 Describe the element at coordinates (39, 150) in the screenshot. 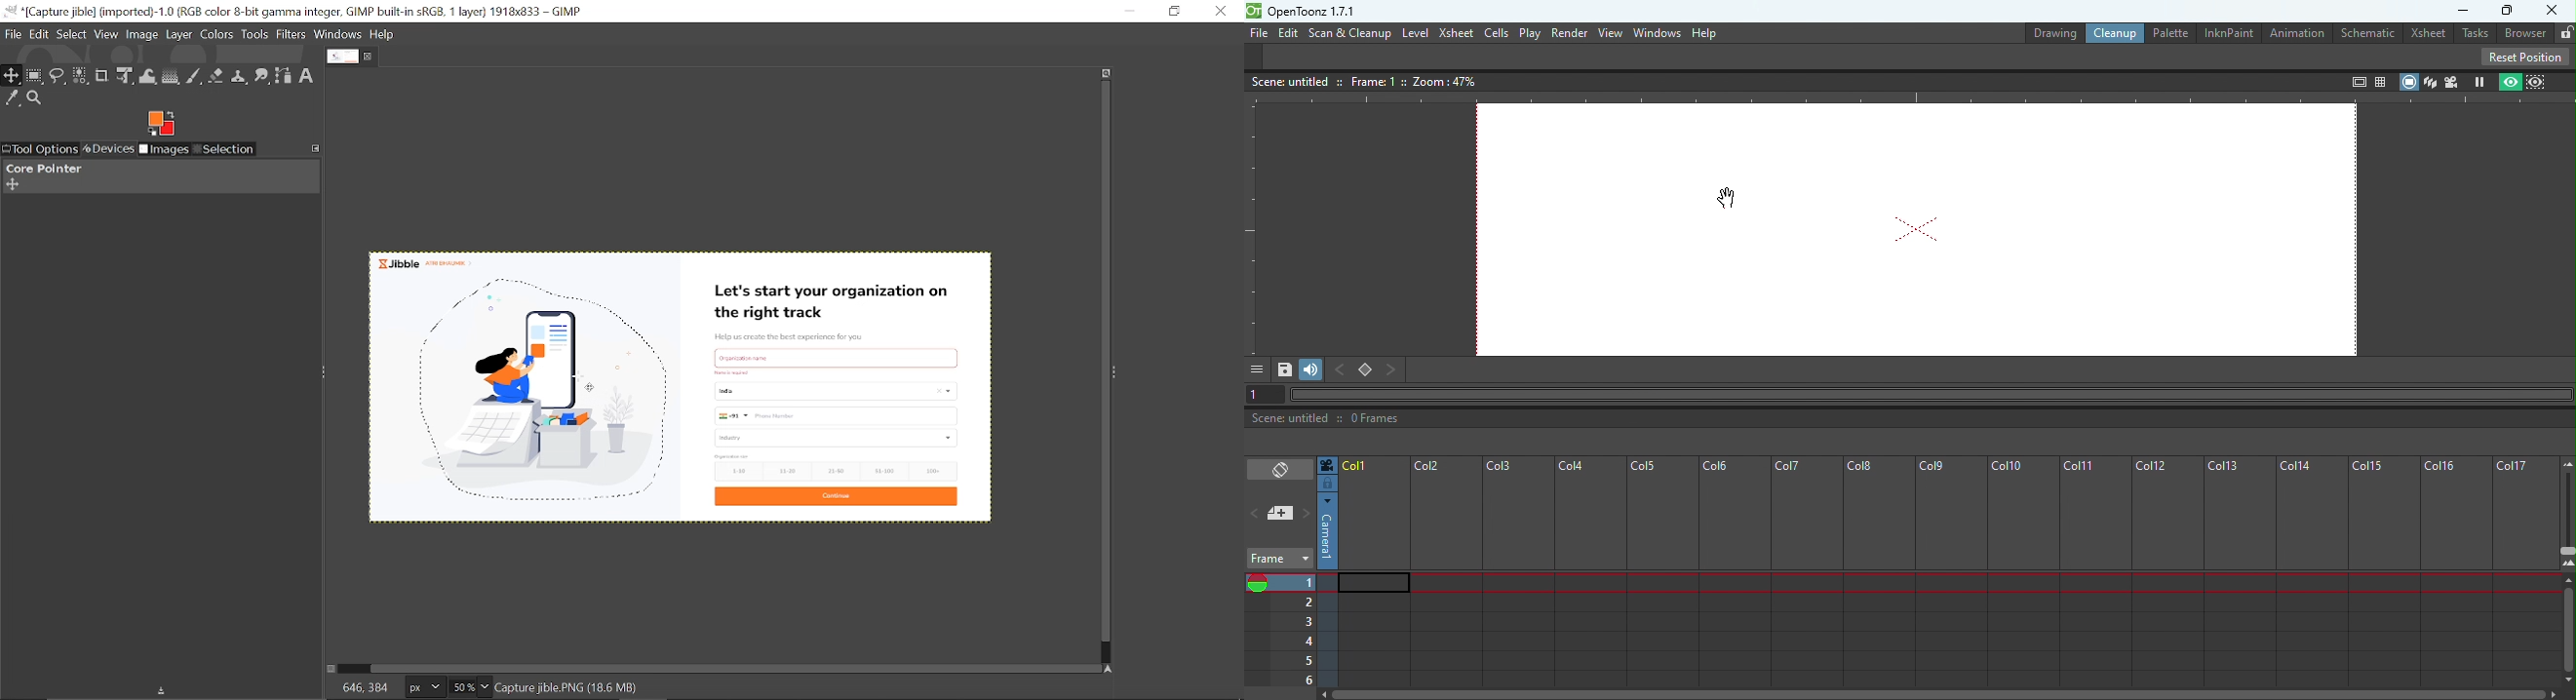

I see `Tool options` at that location.